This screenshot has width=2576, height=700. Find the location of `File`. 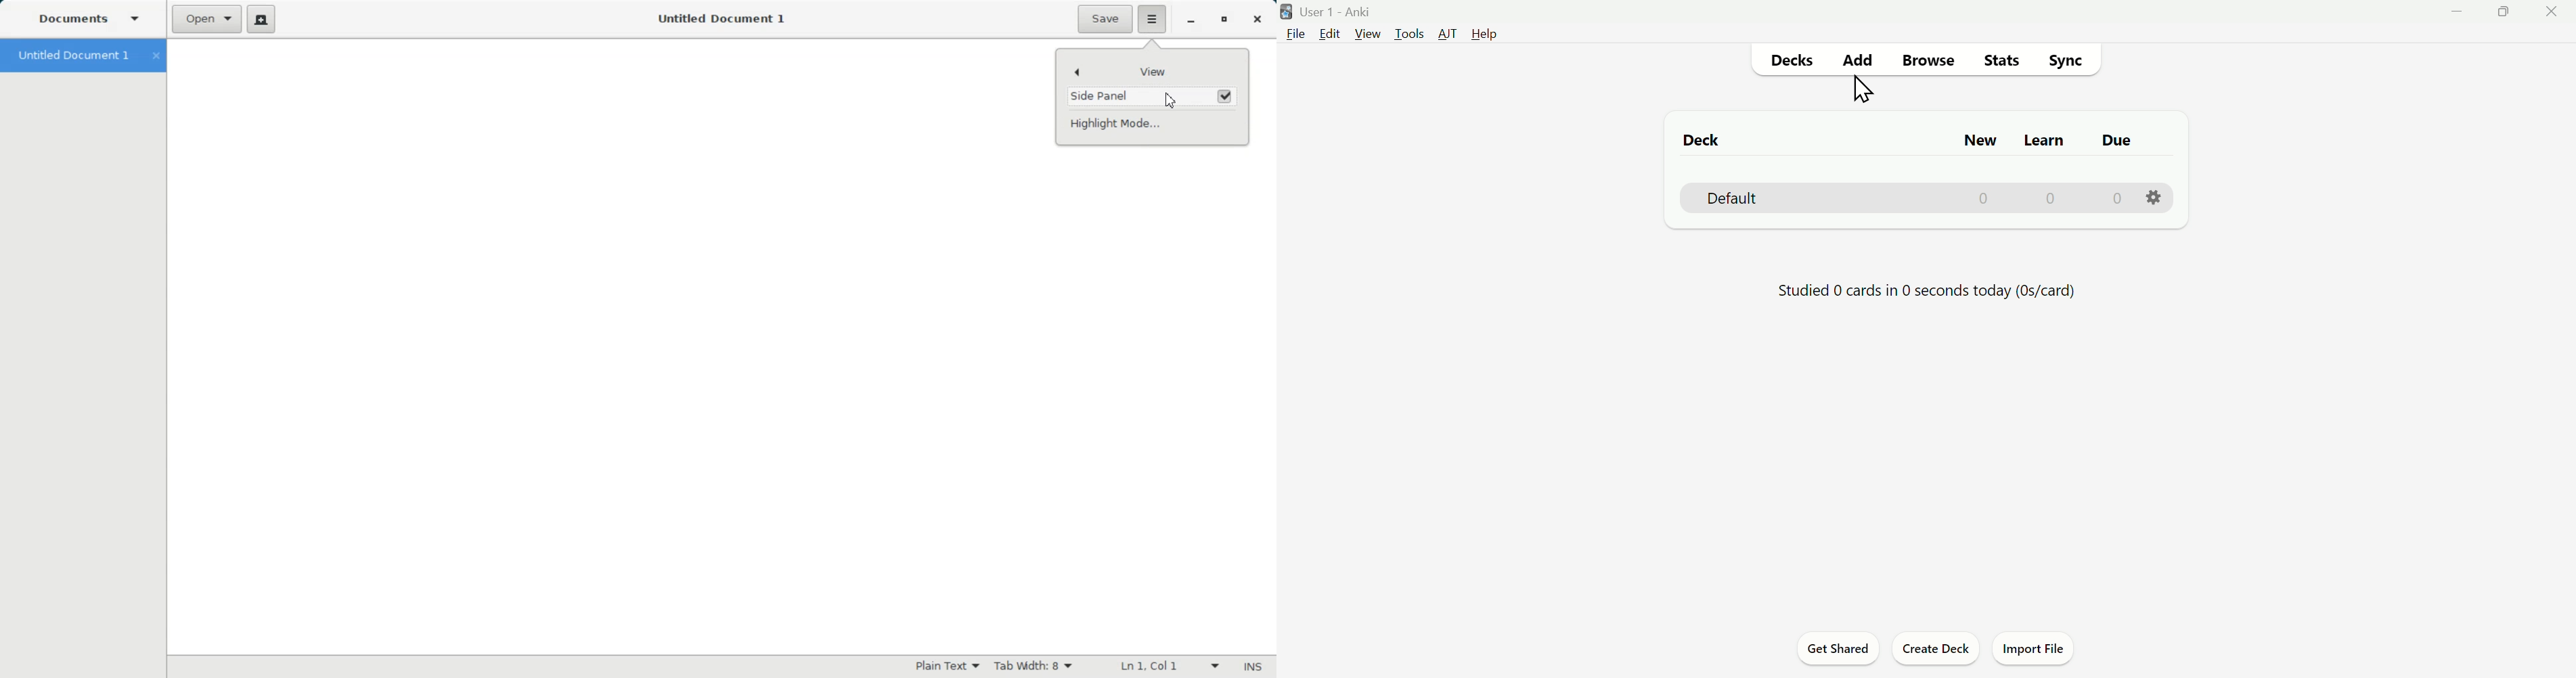

File is located at coordinates (1295, 33).